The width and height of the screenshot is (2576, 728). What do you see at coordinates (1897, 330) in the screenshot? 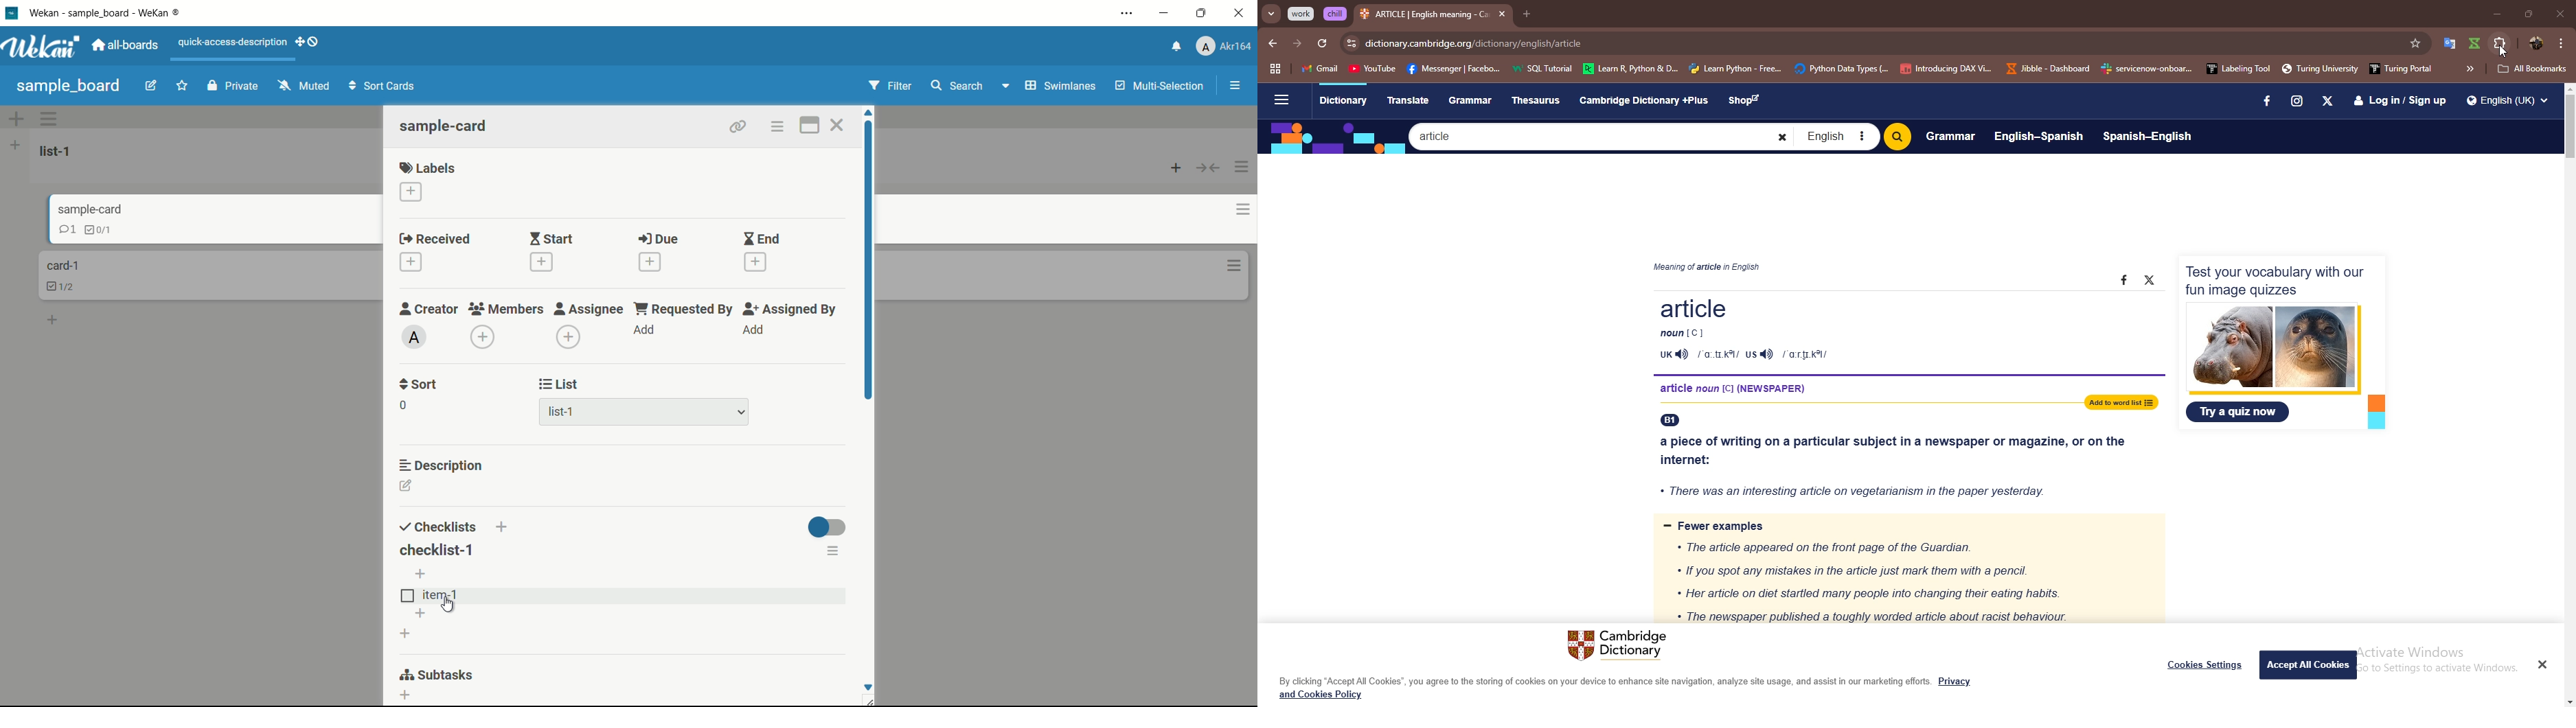
I see `Article` at bounding box center [1897, 330].